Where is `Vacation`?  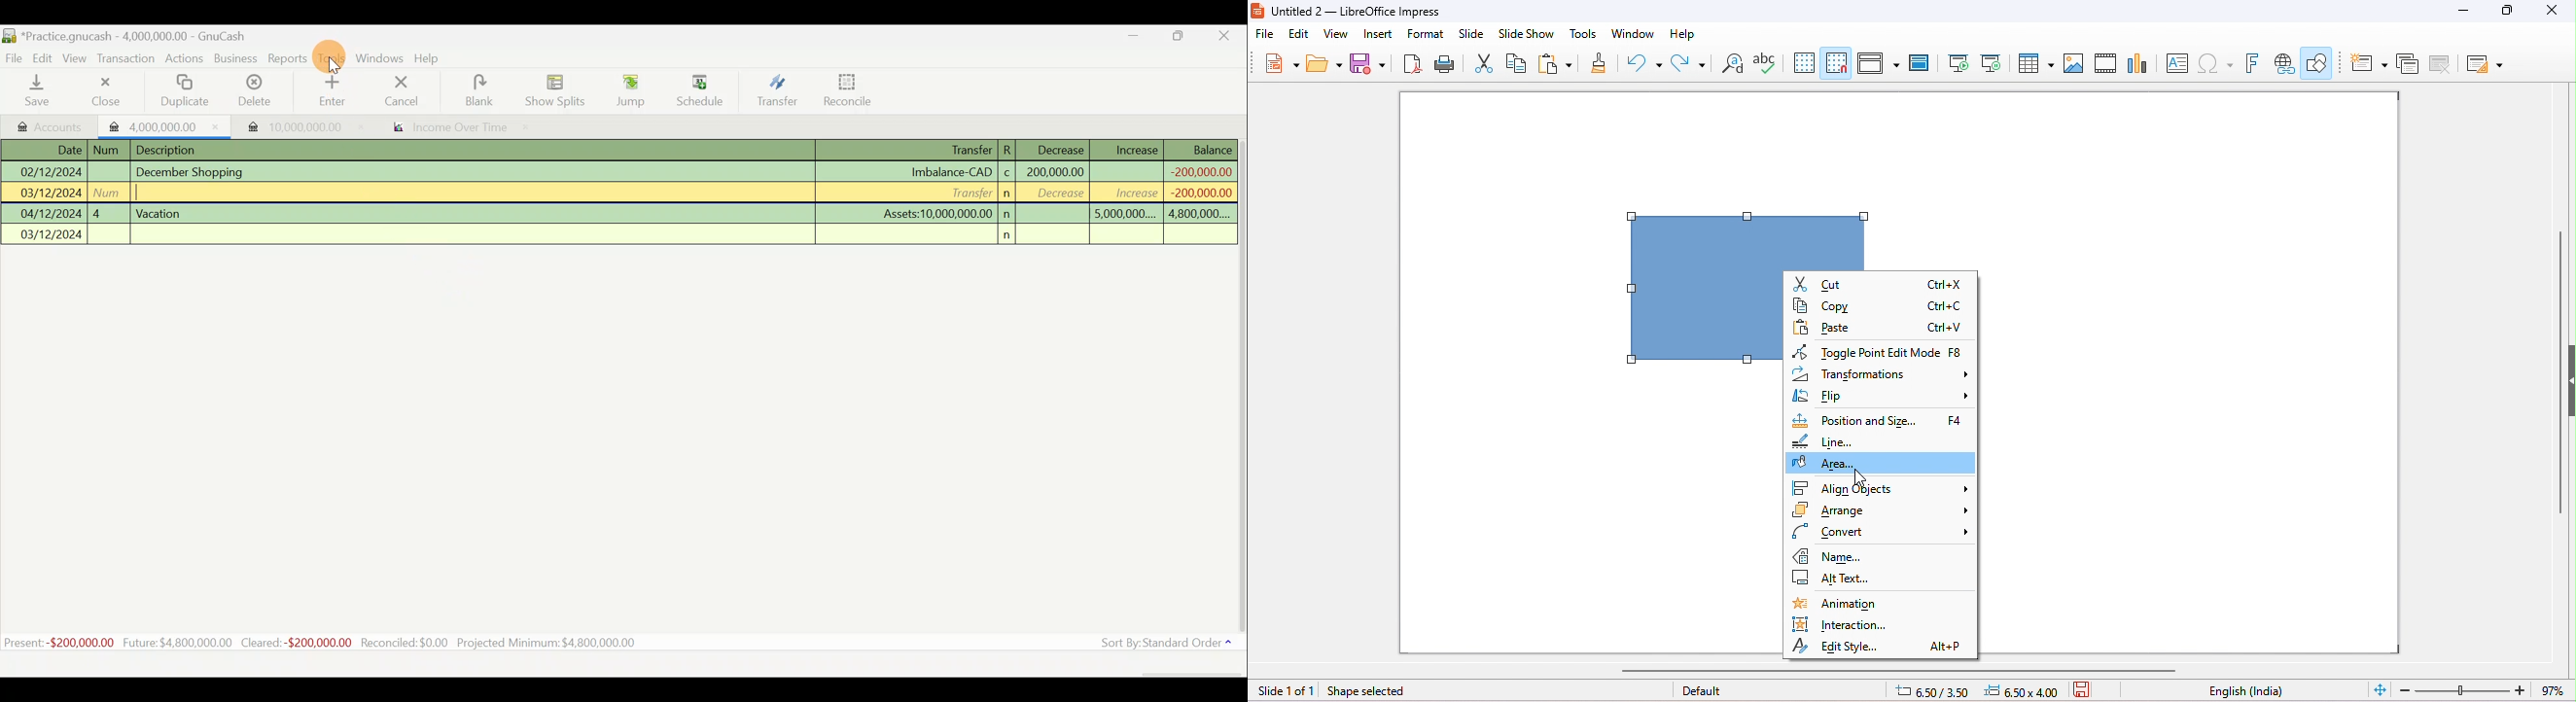 Vacation is located at coordinates (160, 212).